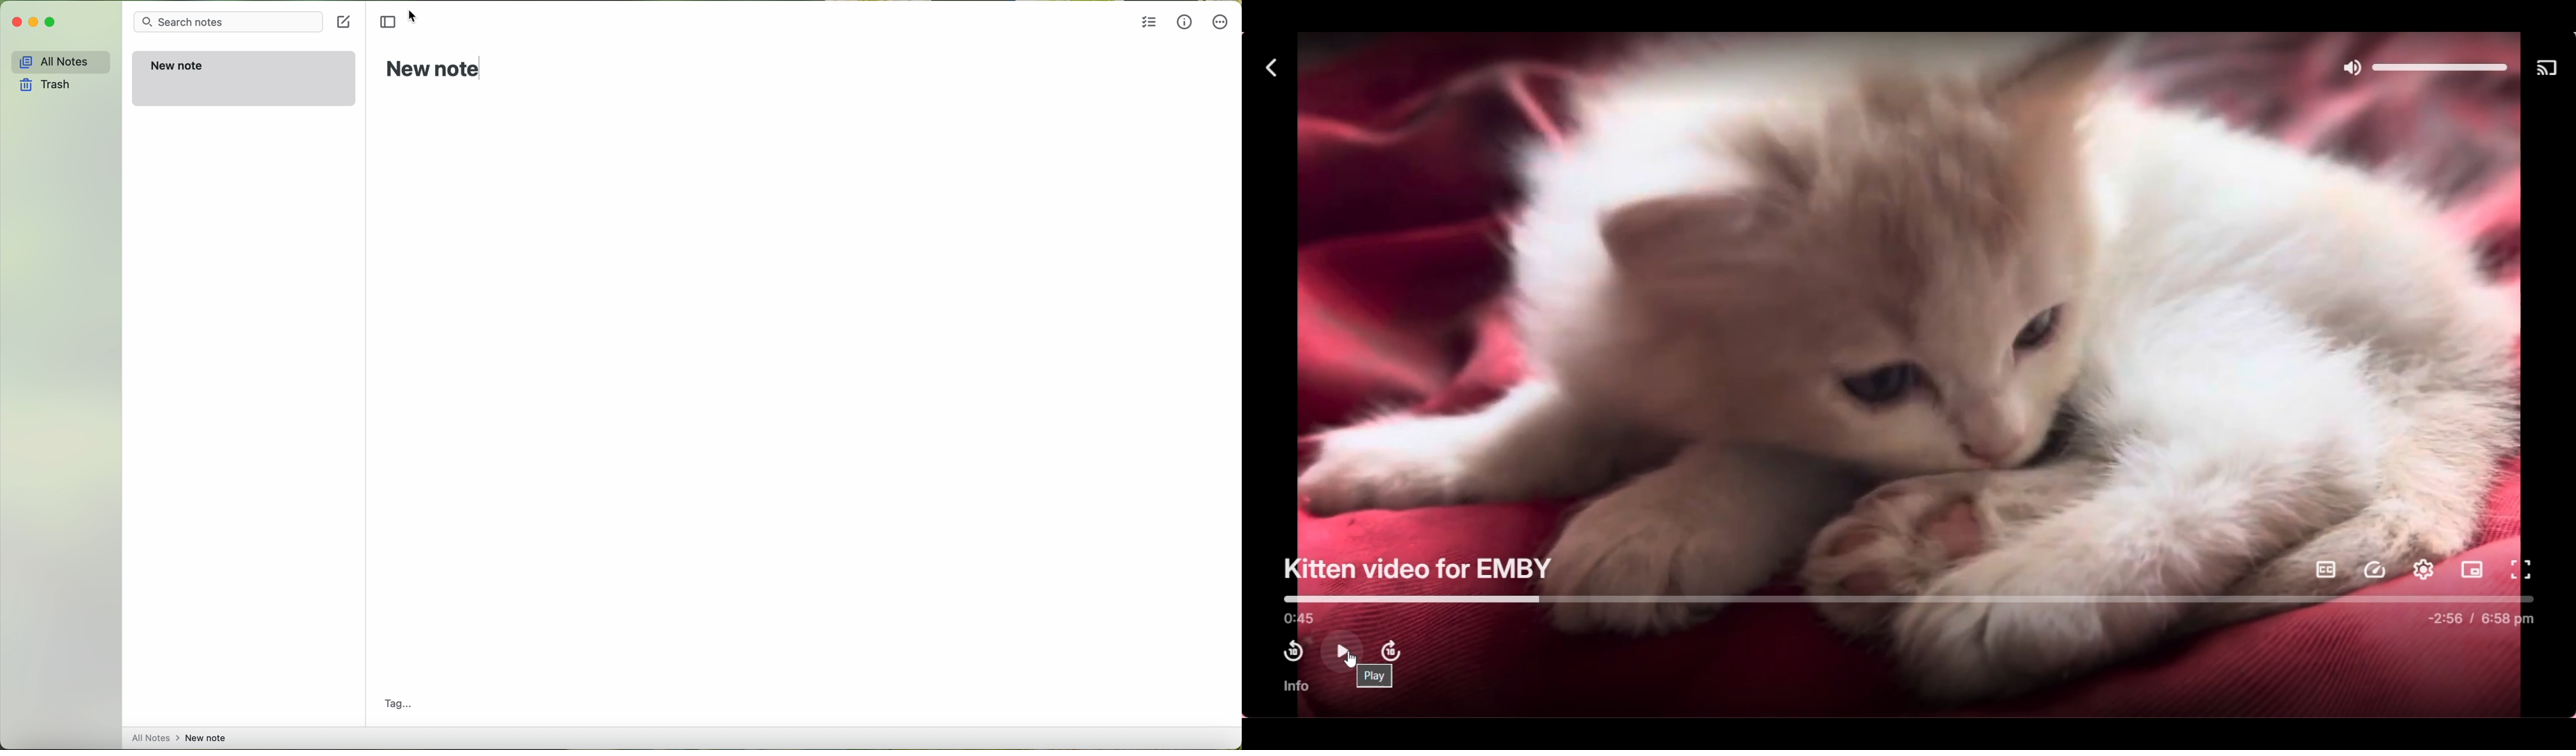  Describe the element at coordinates (2550, 69) in the screenshot. I see `Play on another device` at that location.